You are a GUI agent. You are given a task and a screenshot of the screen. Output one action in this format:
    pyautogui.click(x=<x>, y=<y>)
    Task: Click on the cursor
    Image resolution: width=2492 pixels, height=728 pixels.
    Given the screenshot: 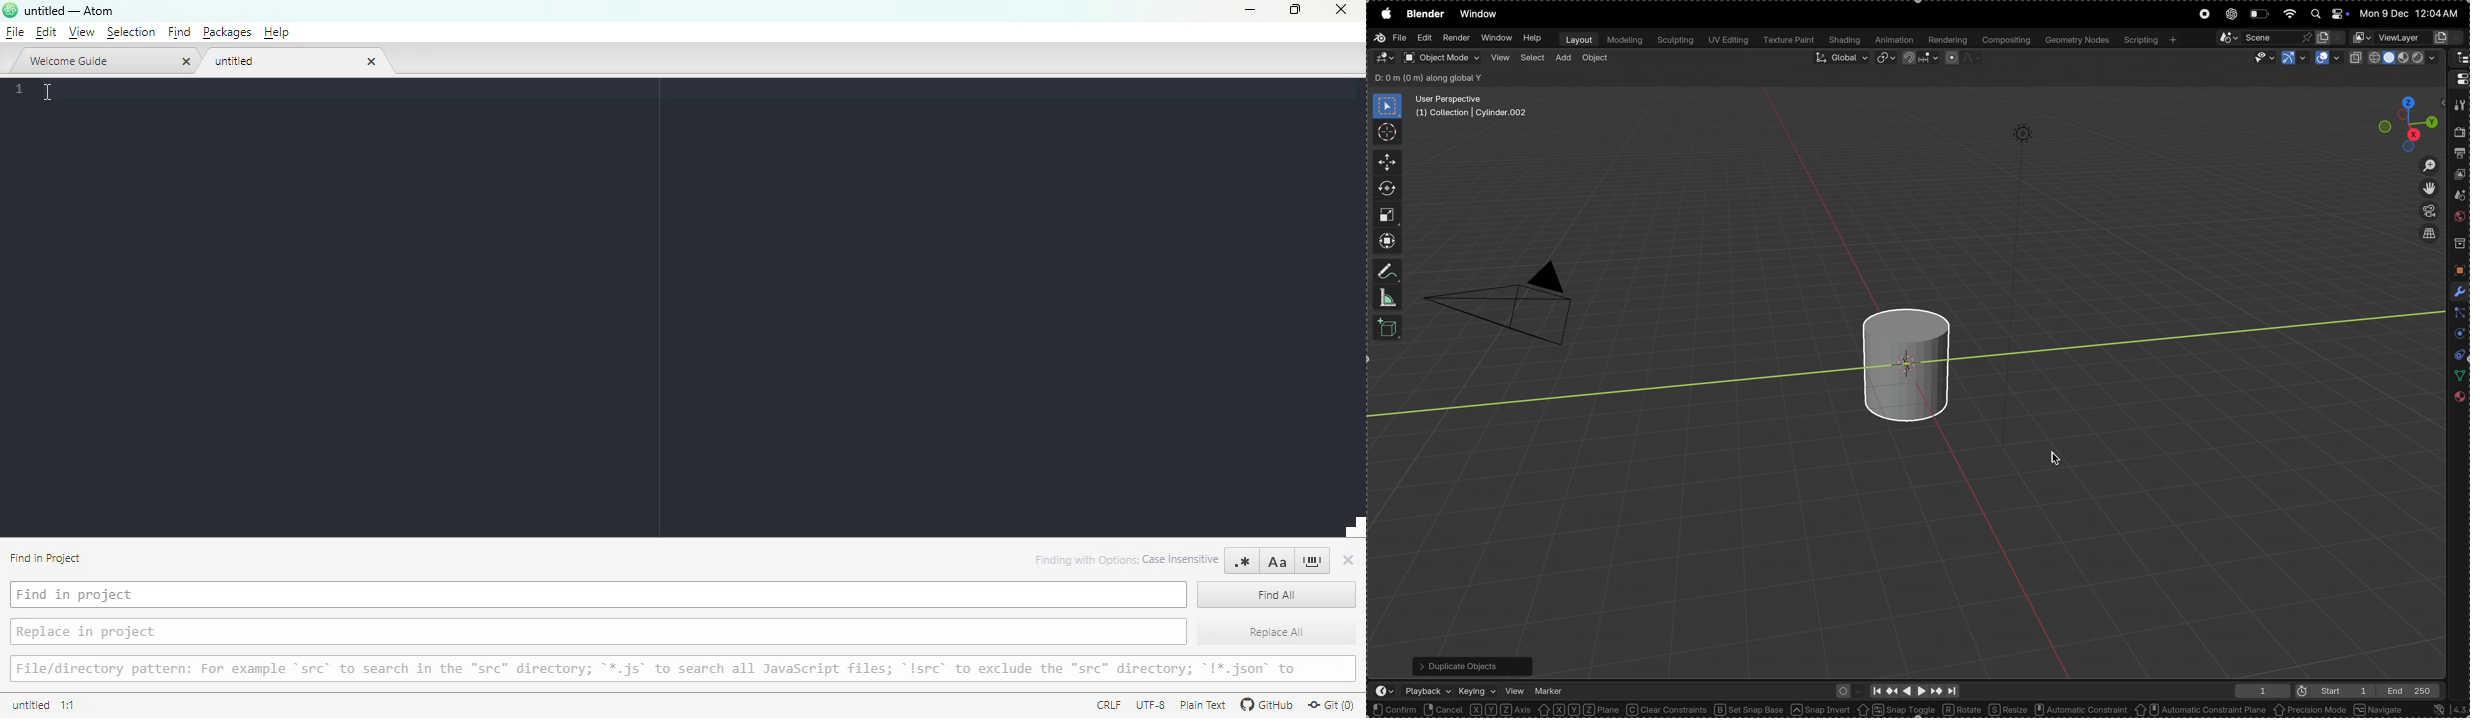 What is the action you would take?
    pyautogui.click(x=1386, y=131)
    